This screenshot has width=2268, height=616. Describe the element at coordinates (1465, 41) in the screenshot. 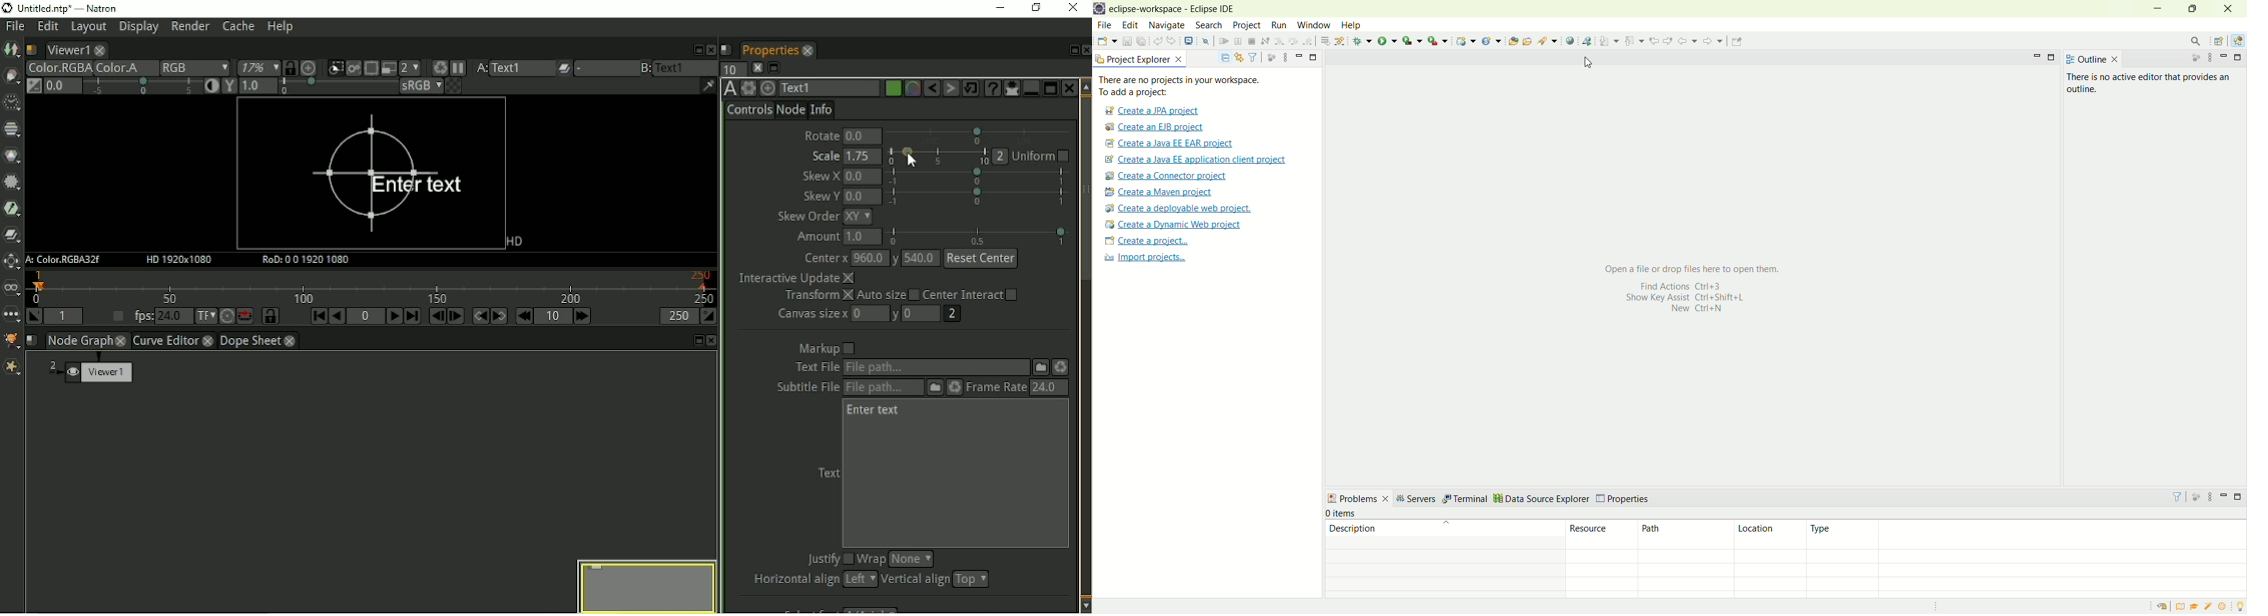

I see `create a dynamic web project` at that location.